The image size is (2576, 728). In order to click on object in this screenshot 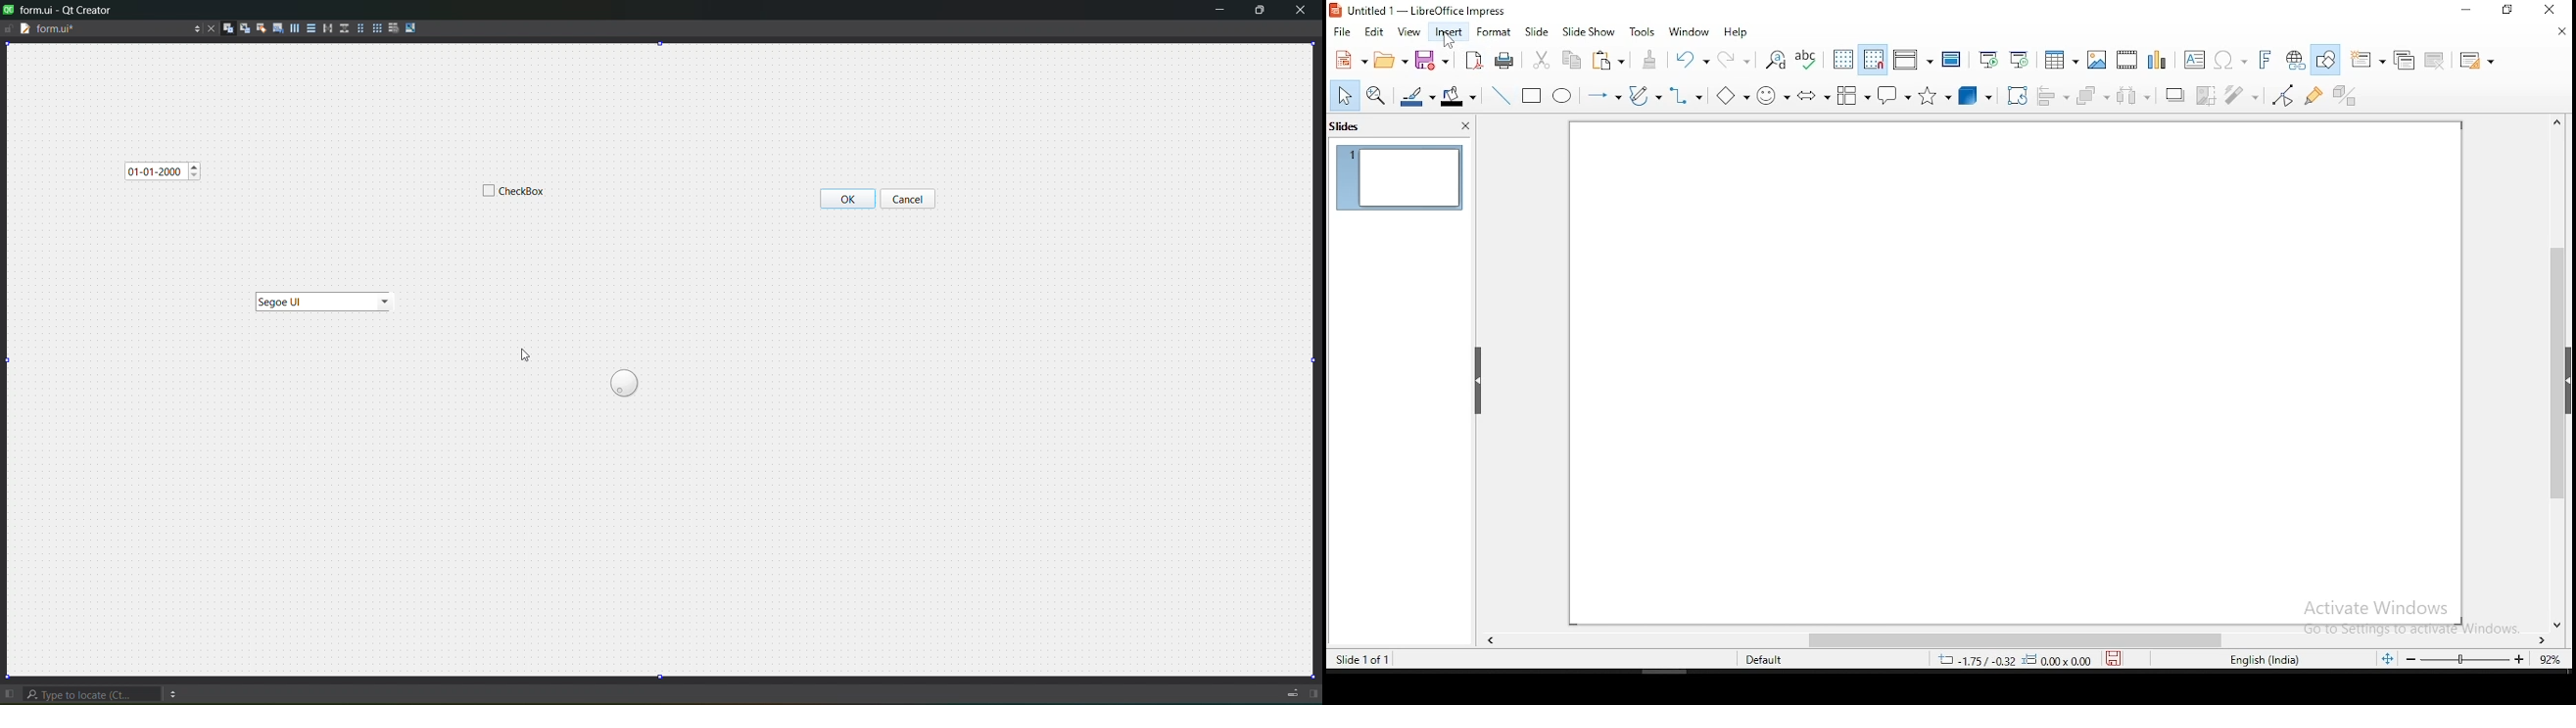, I will do `click(913, 190)`.